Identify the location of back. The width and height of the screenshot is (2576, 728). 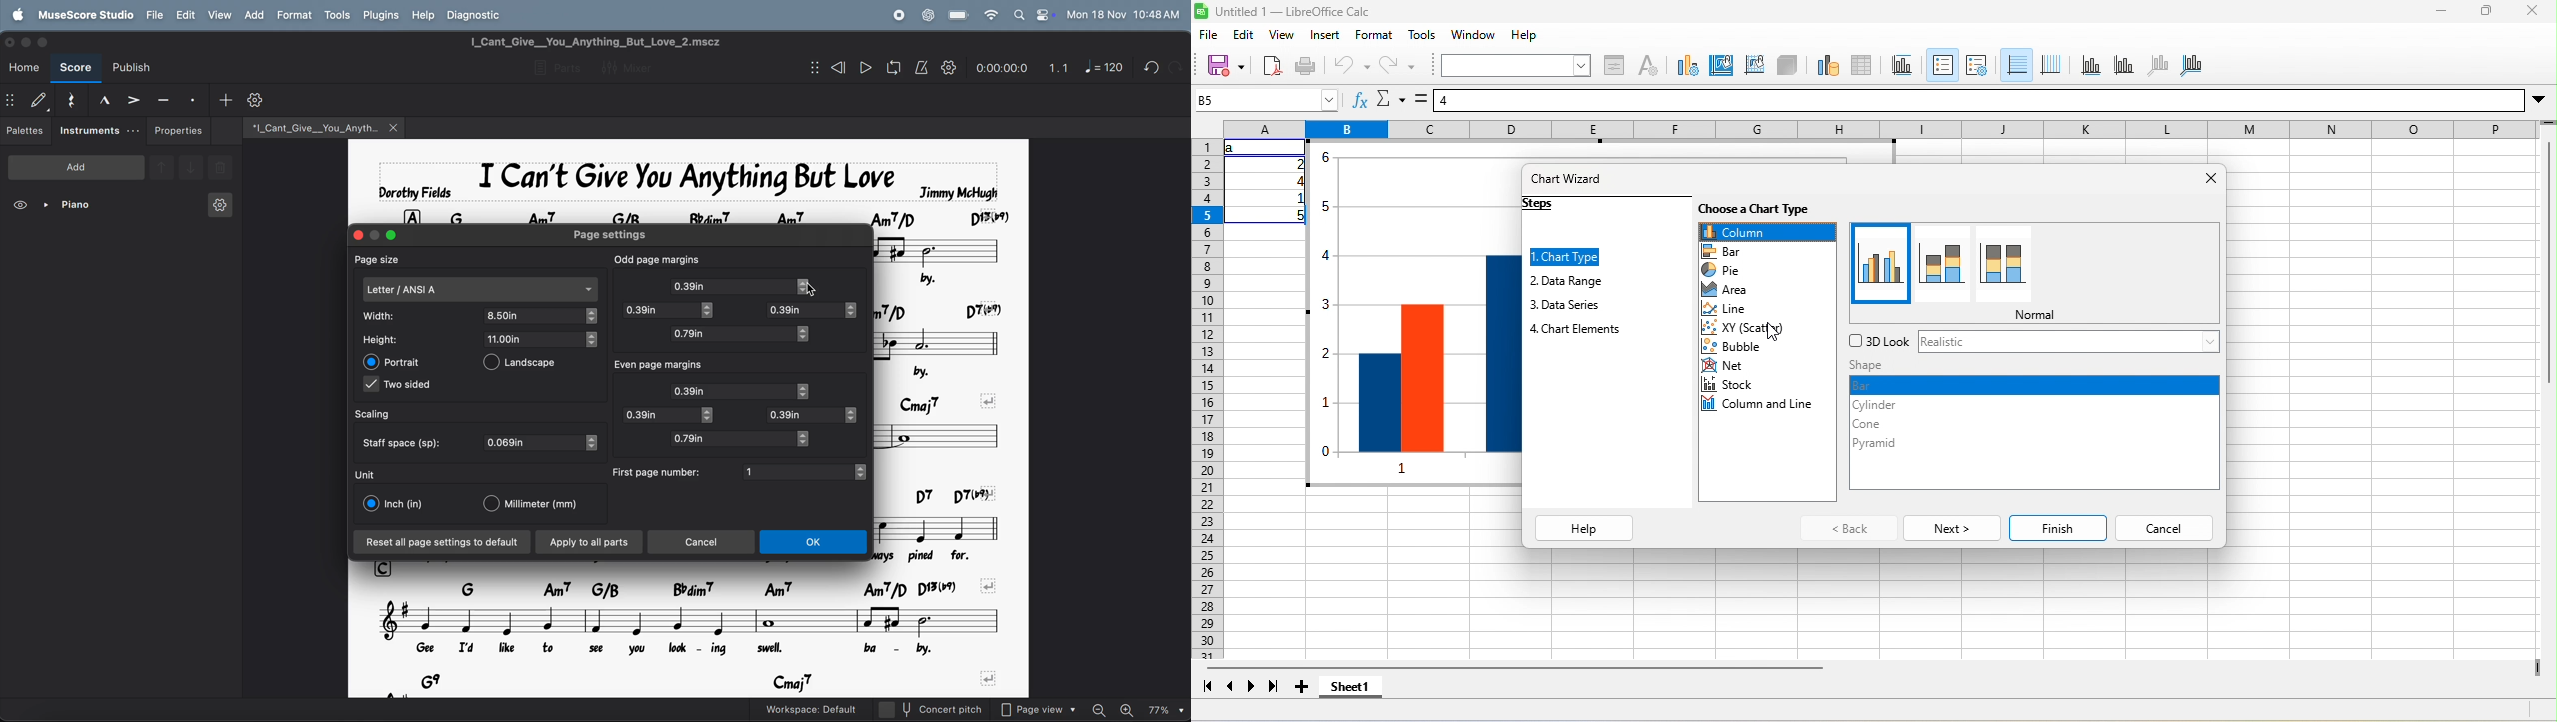
(1849, 528).